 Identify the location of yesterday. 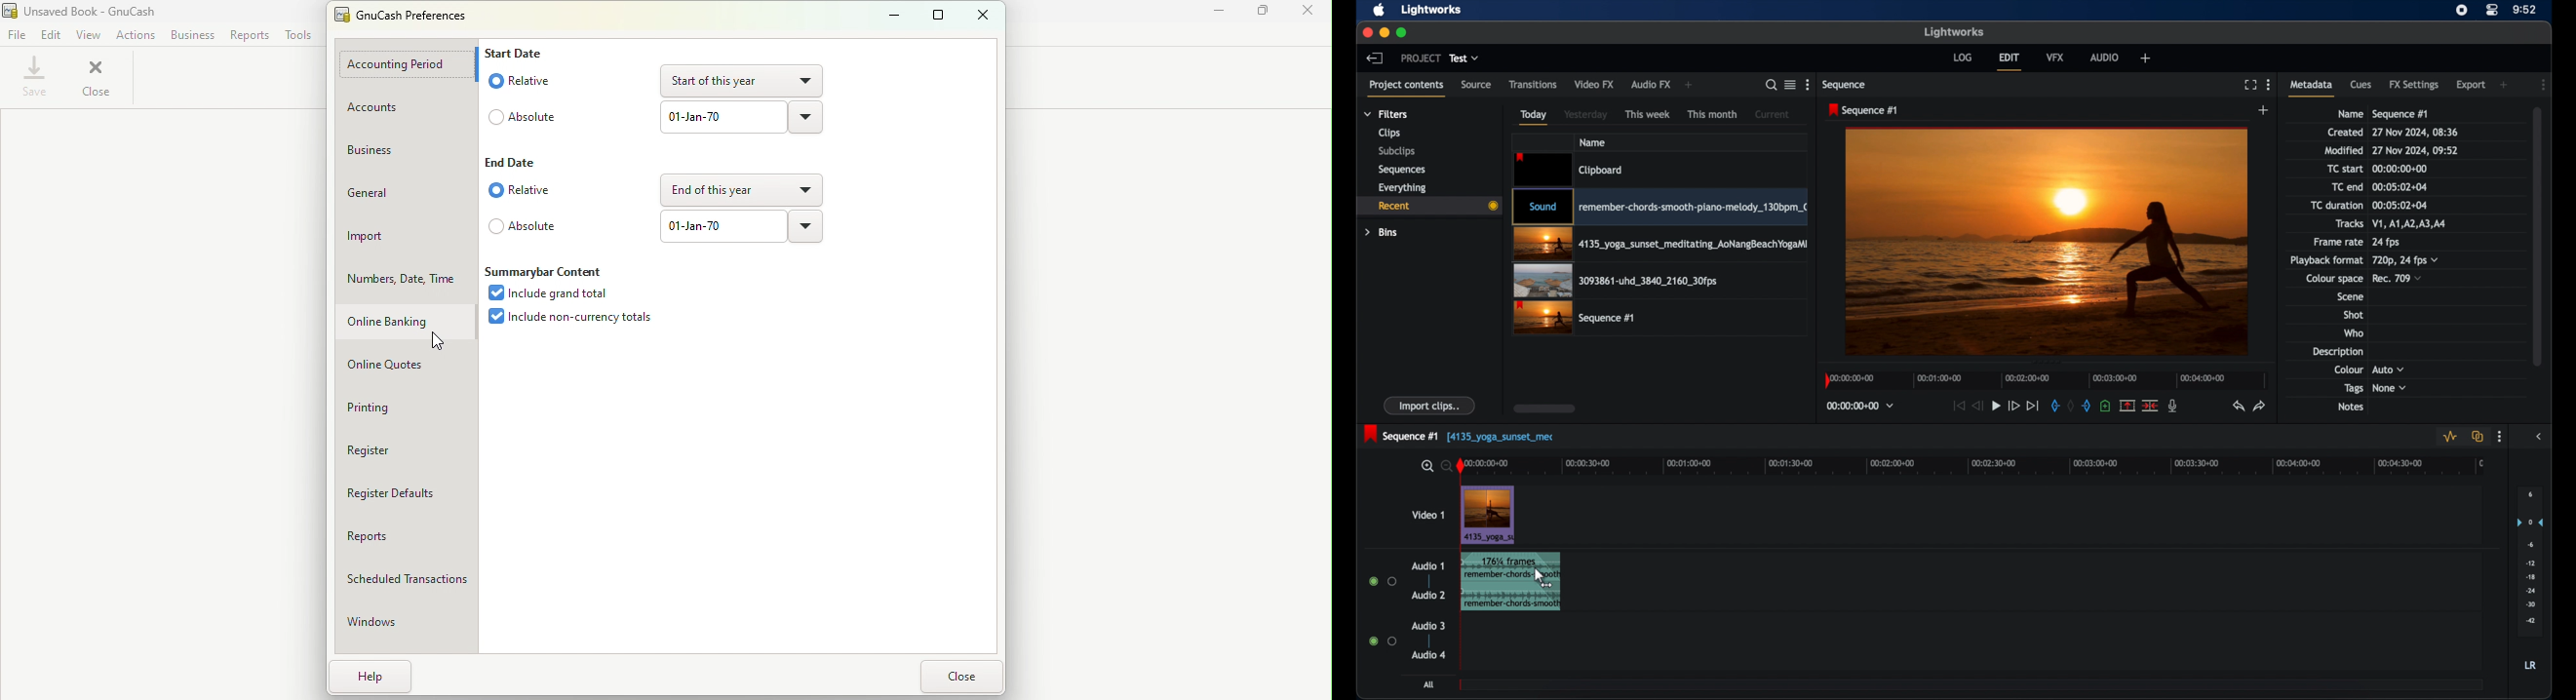
(1585, 114).